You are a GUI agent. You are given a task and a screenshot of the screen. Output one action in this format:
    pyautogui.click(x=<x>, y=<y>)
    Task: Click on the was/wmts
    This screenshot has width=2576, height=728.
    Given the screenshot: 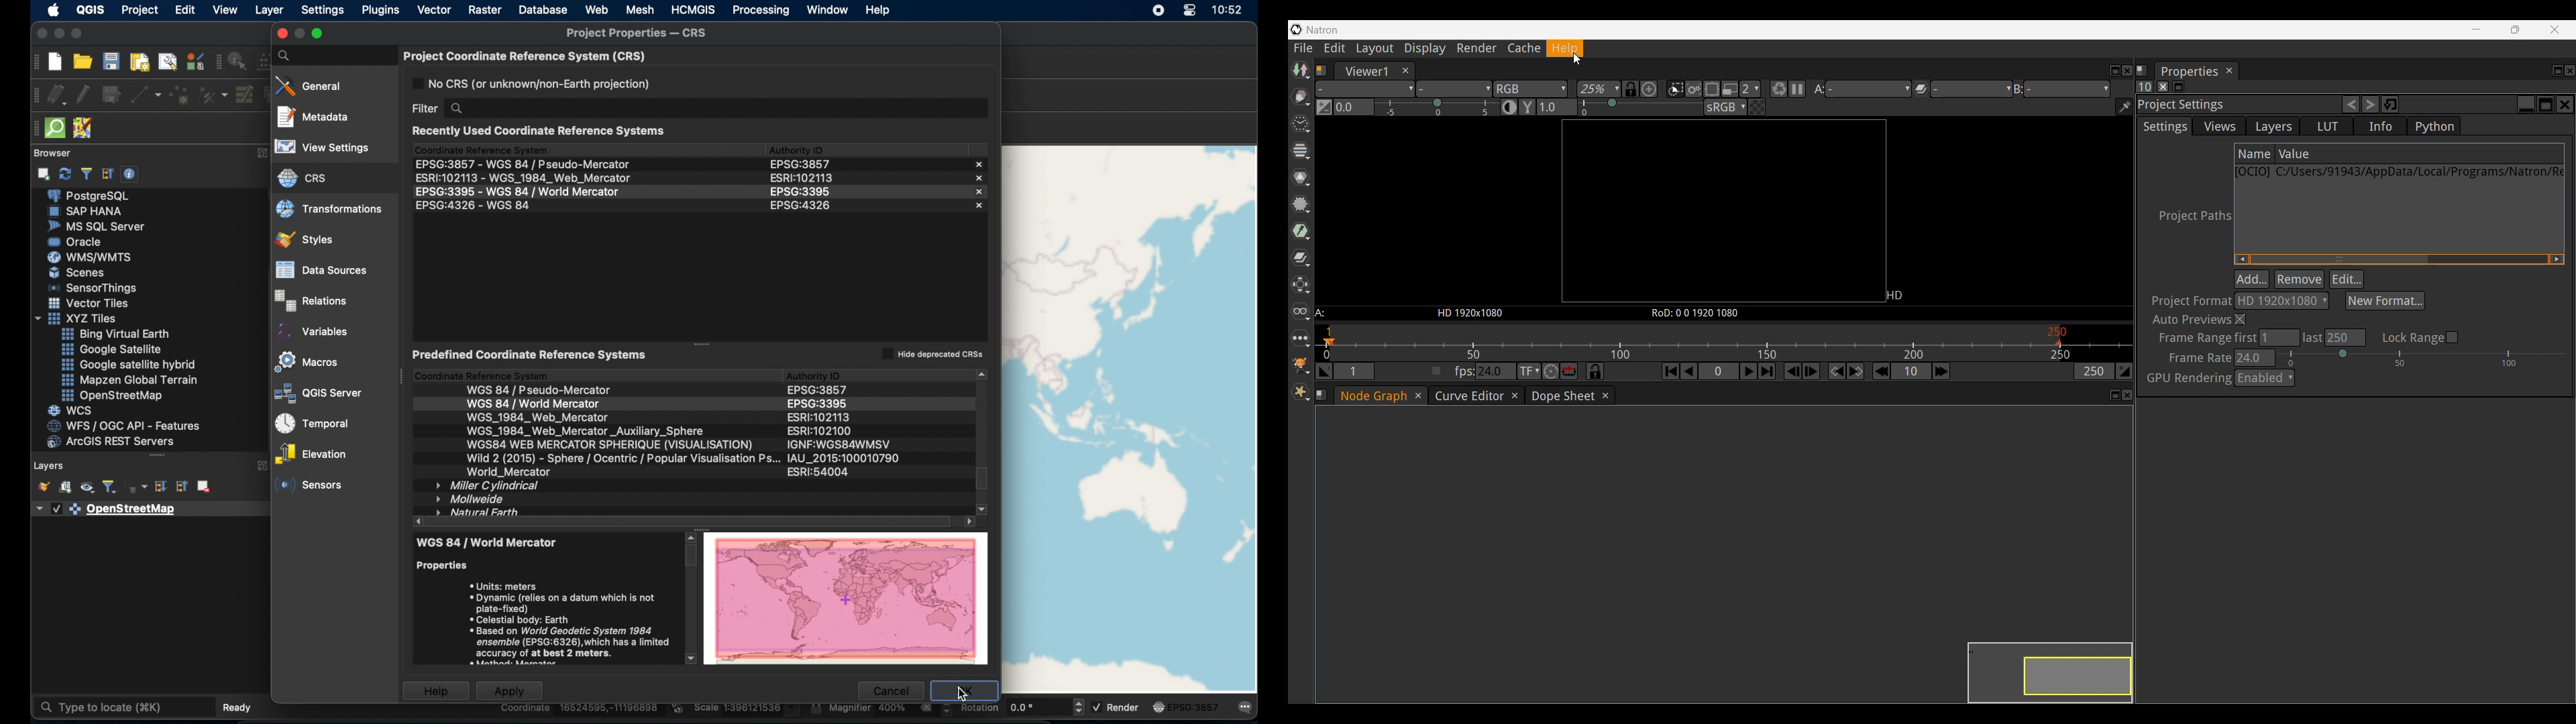 What is the action you would take?
    pyautogui.click(x=91, y=258)
    